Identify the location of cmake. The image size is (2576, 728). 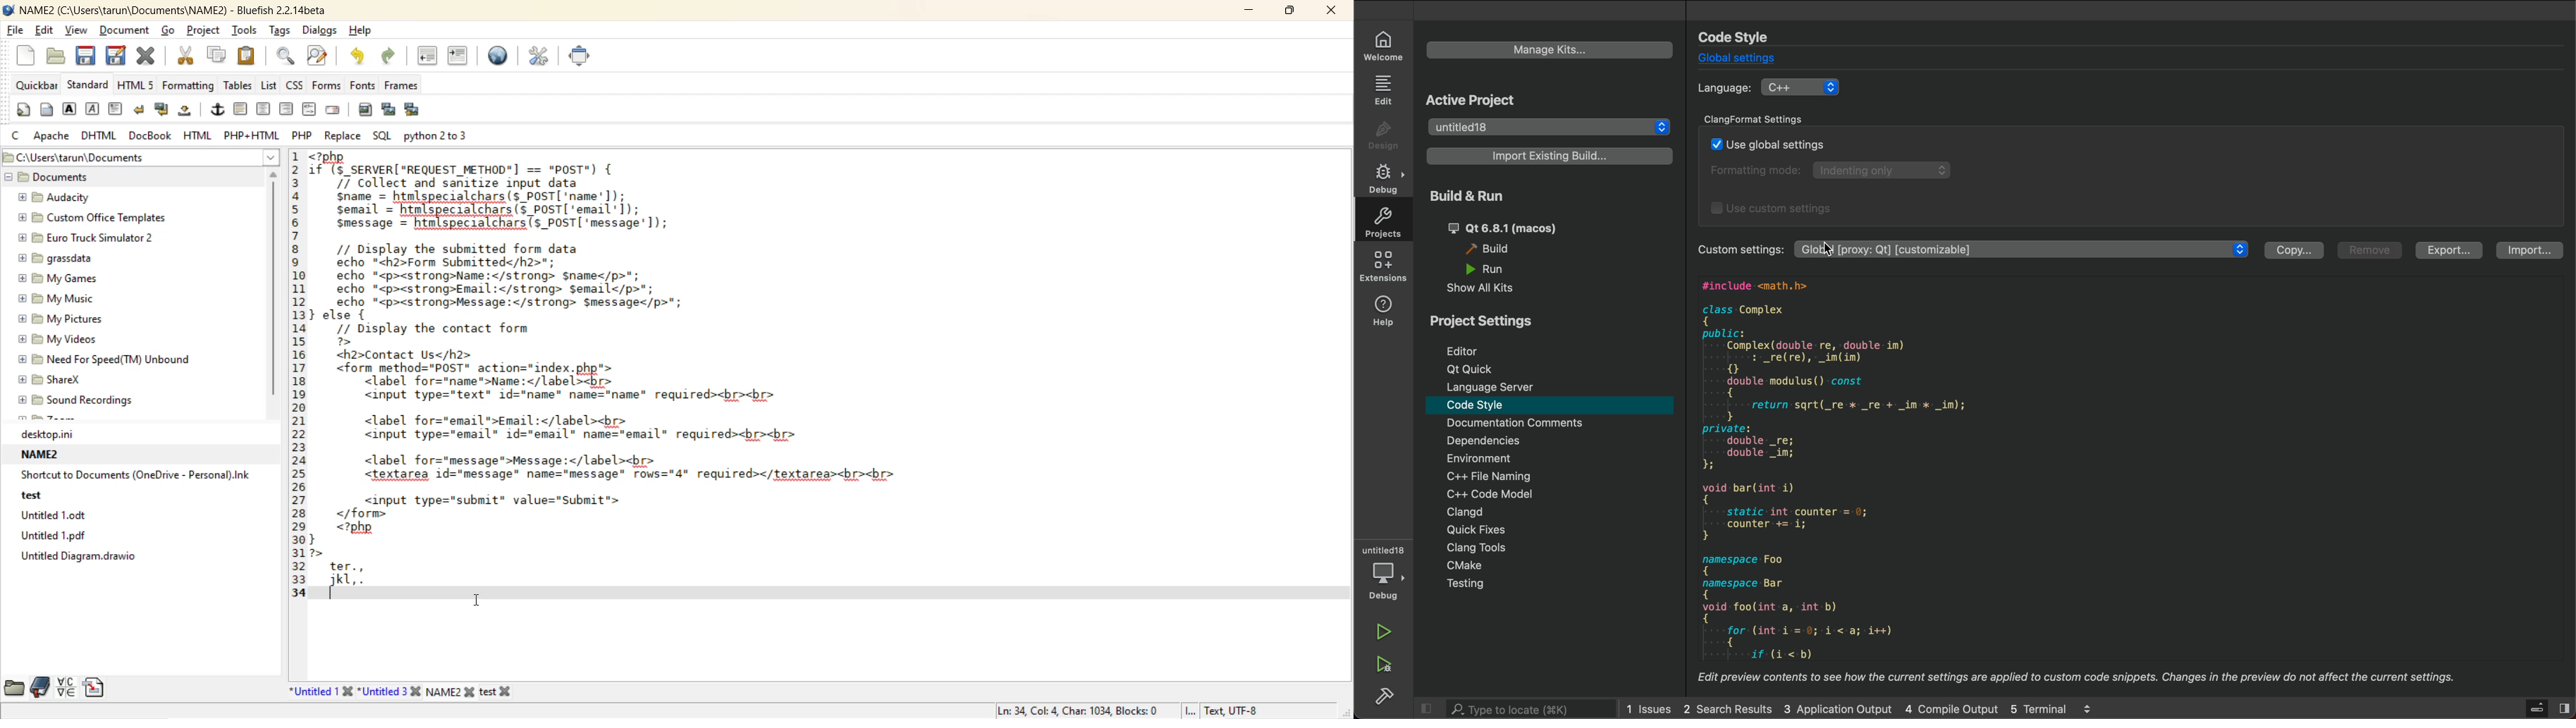
(1472, 567).